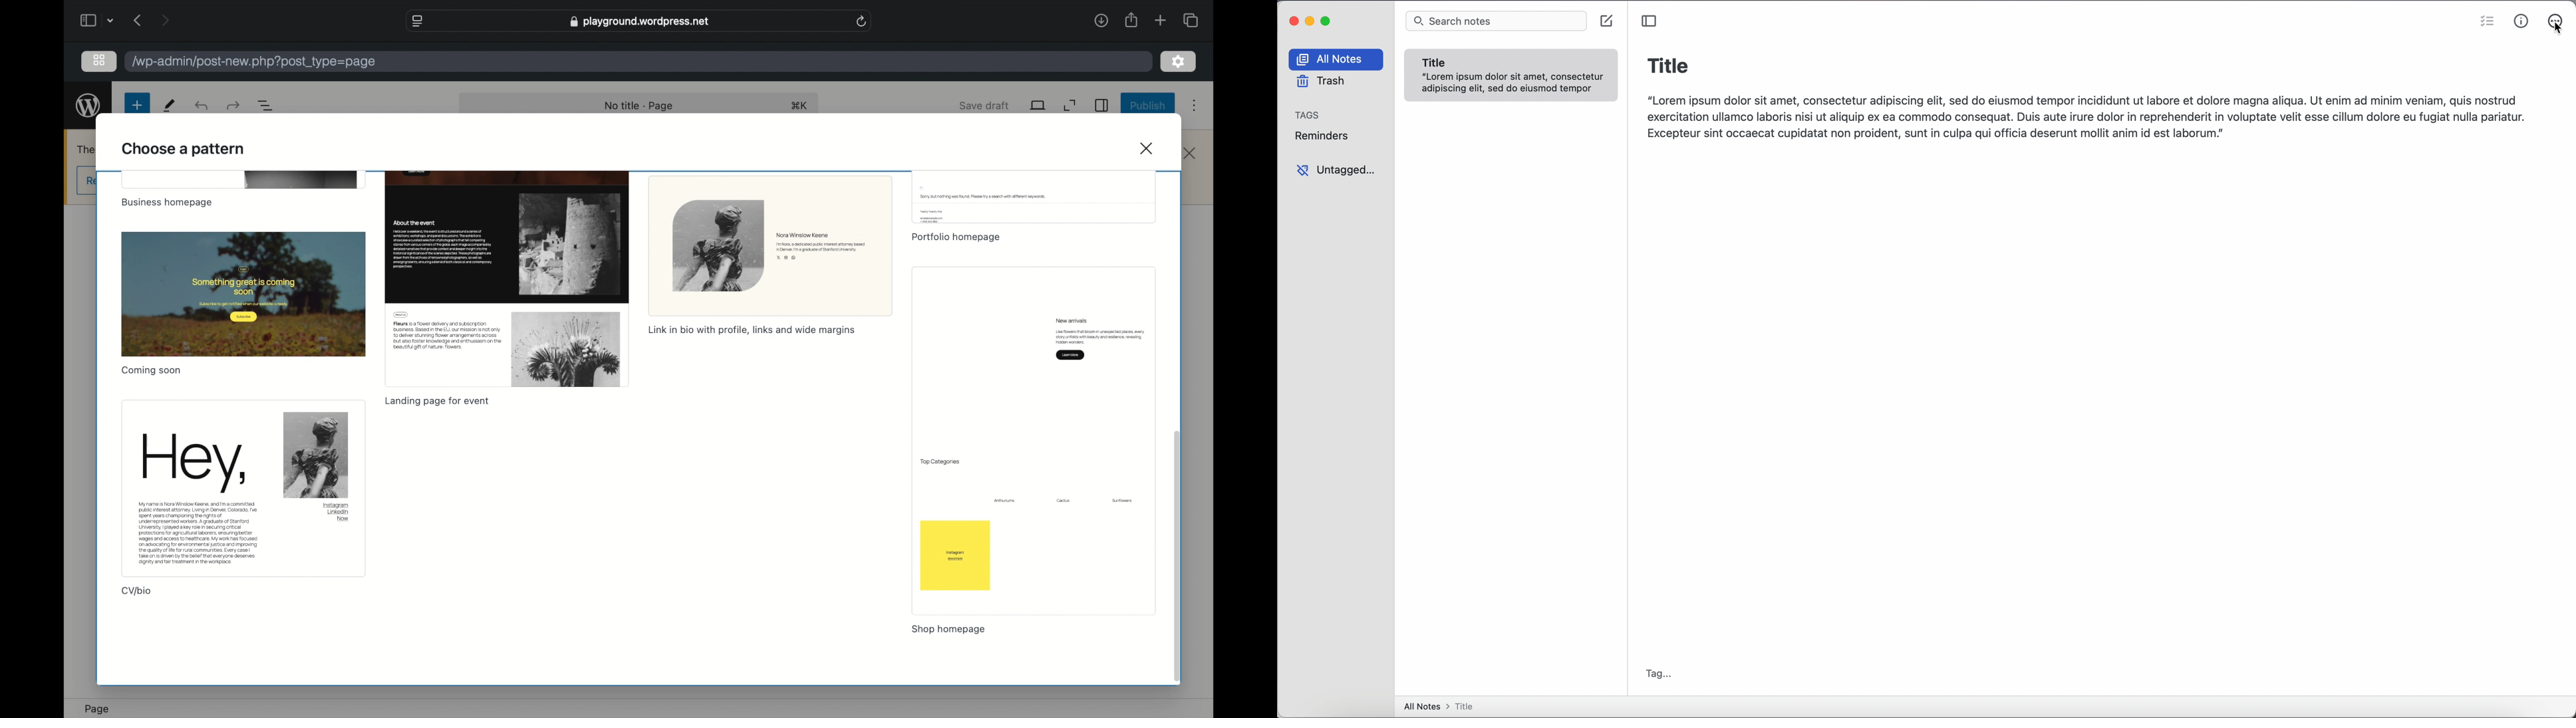 This screenshot has height=728, width=2576. What do you see at coordinates (200, 106) in the screenshot?
I see `undo` at bounding box center [200, 106].